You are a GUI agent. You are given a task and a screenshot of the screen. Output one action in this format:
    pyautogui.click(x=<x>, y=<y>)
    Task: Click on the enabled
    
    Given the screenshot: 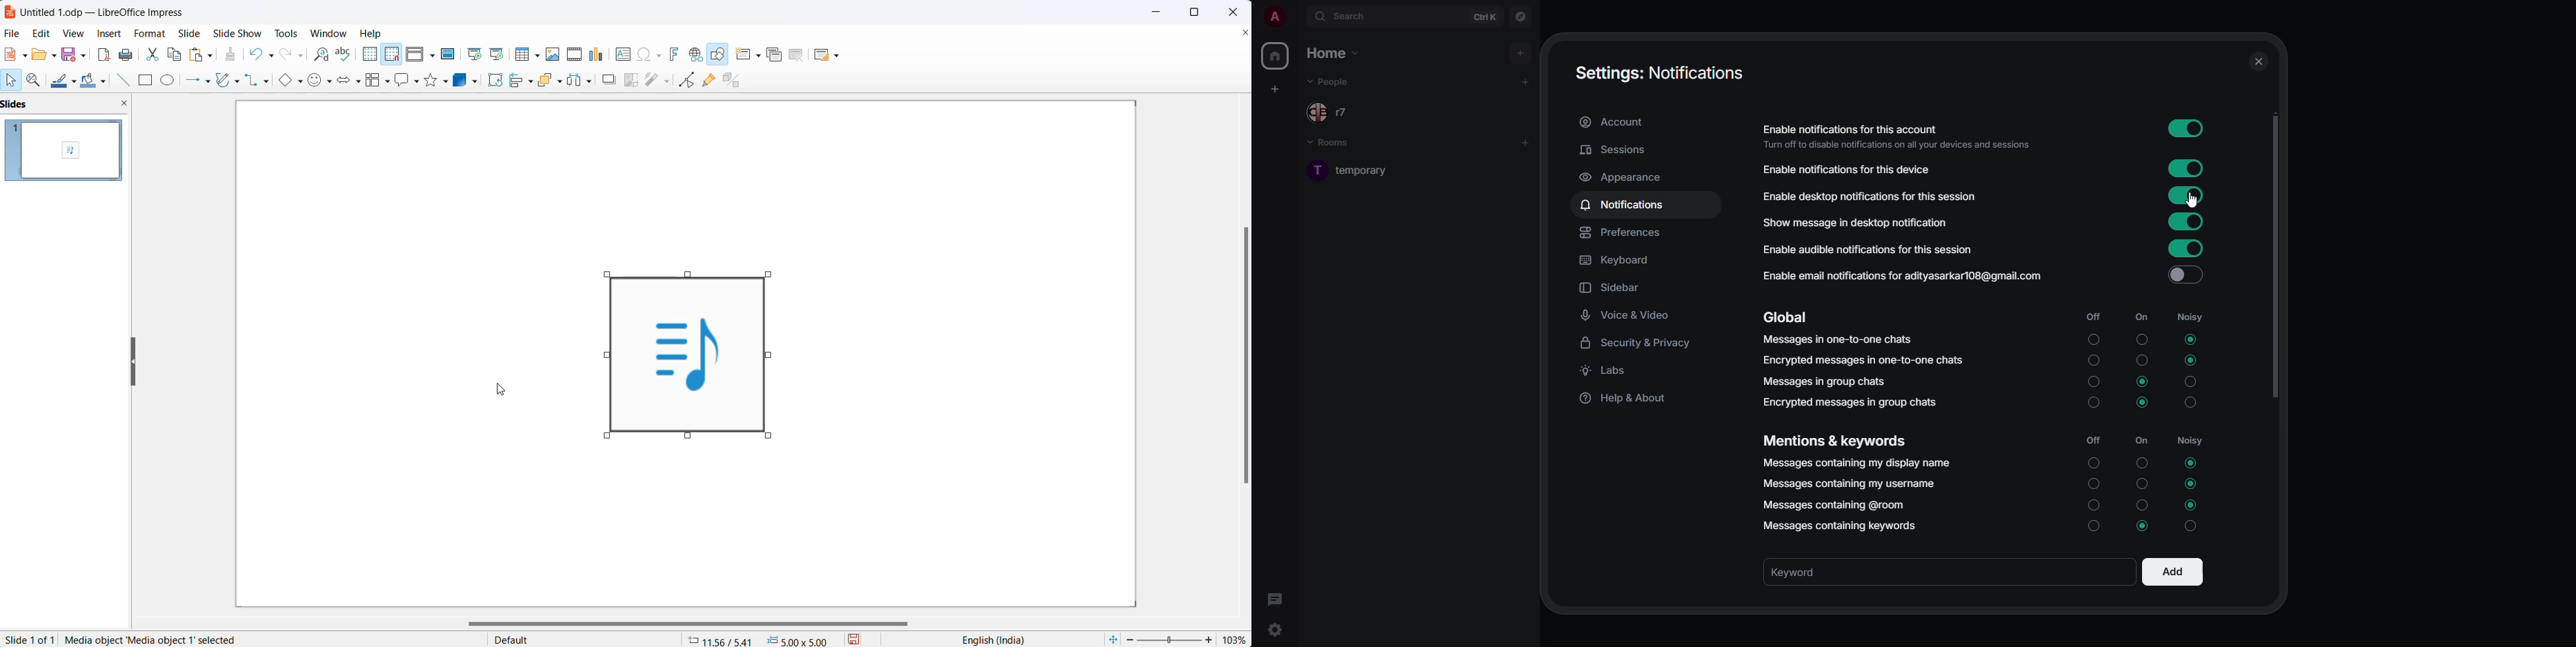 What is the action you would take?
    pyautogui.click(x=2187, y=169)
    